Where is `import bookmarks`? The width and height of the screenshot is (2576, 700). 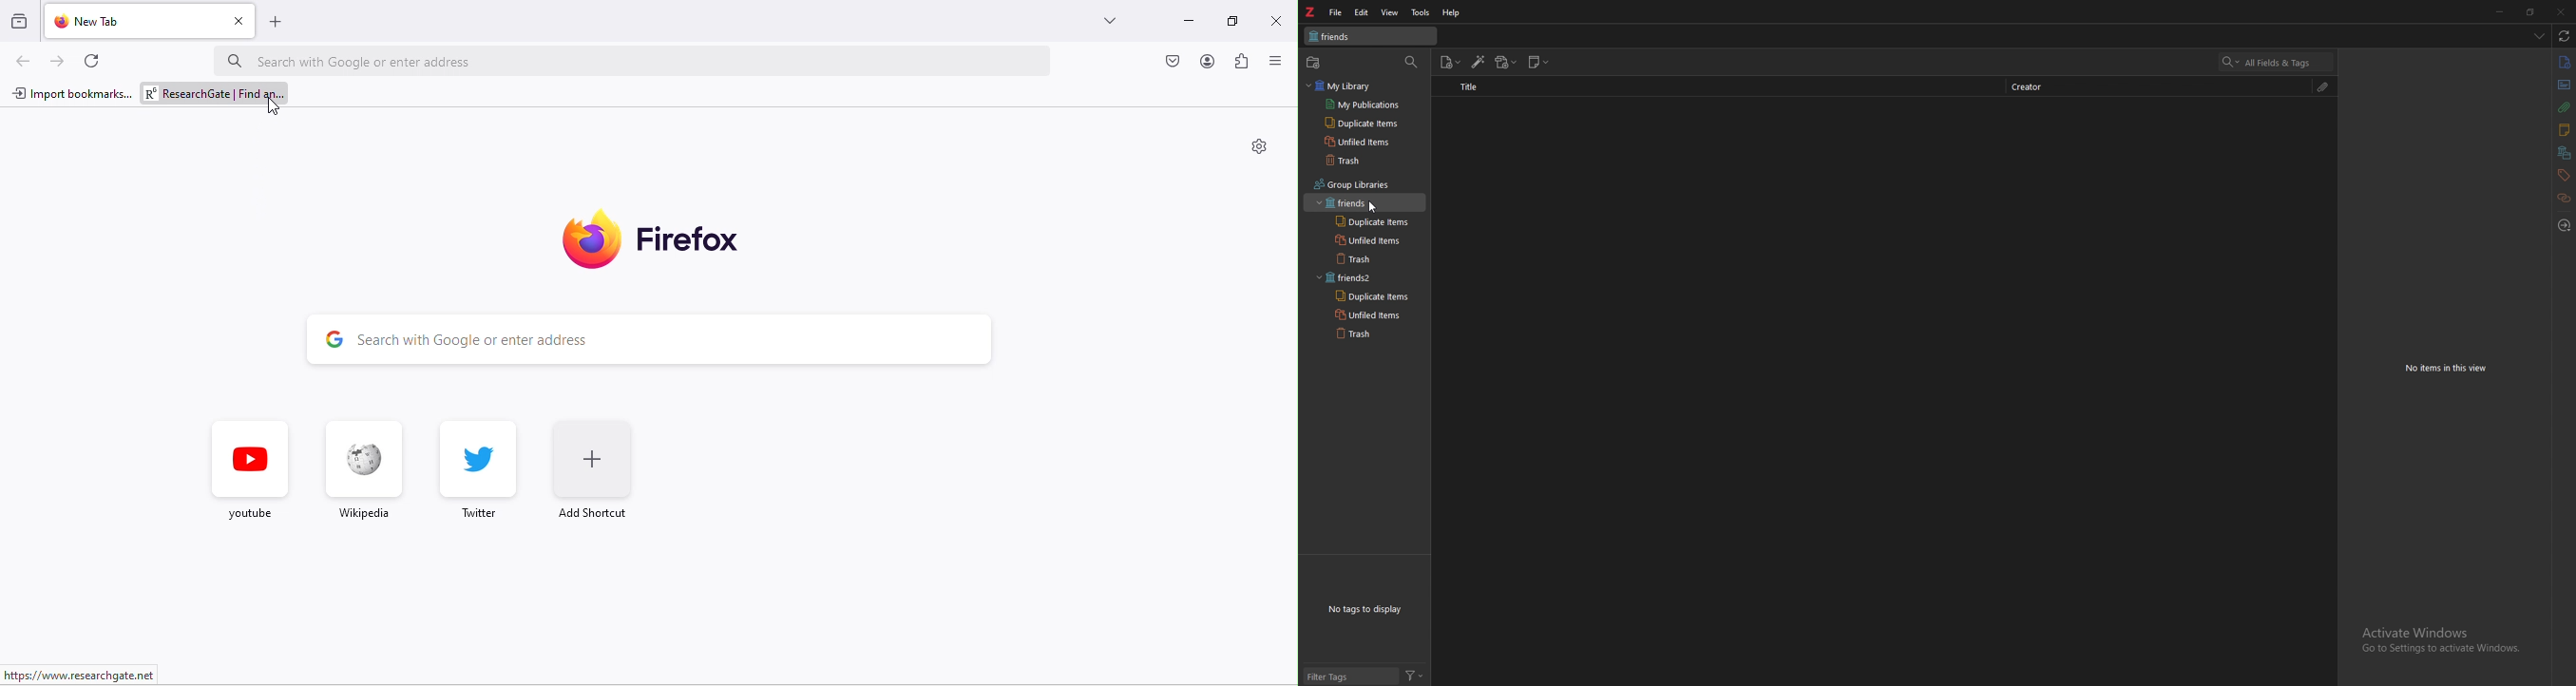
import bookmarks is located at coordinates (71, 91).